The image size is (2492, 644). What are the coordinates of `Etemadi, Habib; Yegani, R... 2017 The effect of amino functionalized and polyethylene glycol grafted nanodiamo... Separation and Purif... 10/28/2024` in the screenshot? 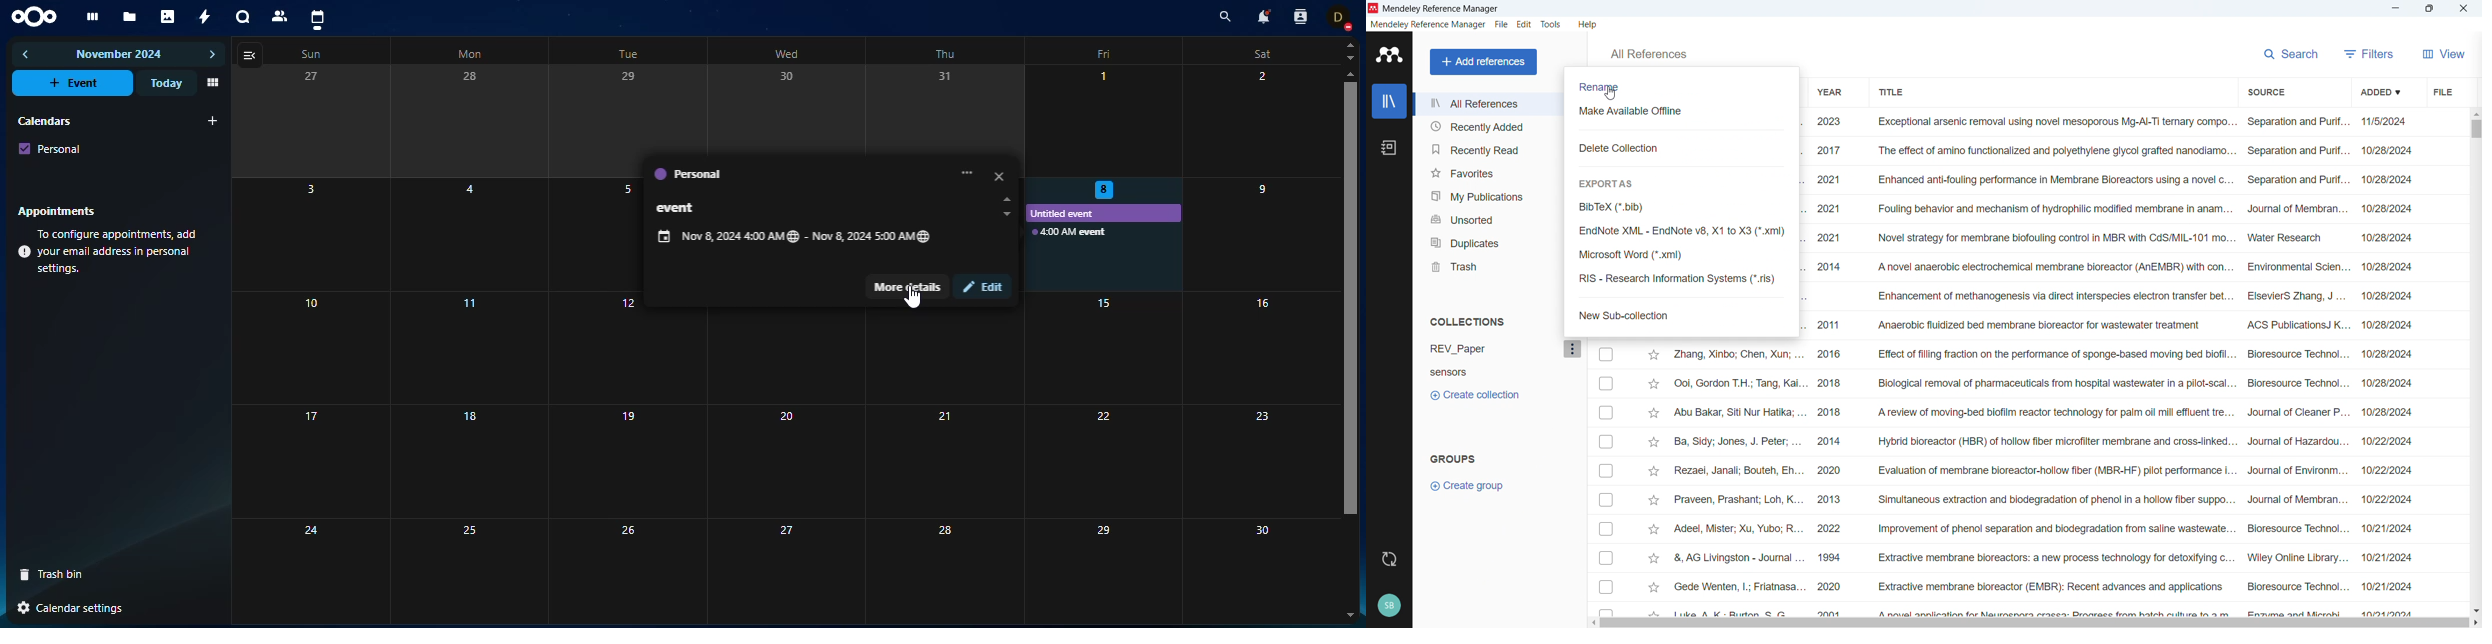 It's located at (2109, 150).